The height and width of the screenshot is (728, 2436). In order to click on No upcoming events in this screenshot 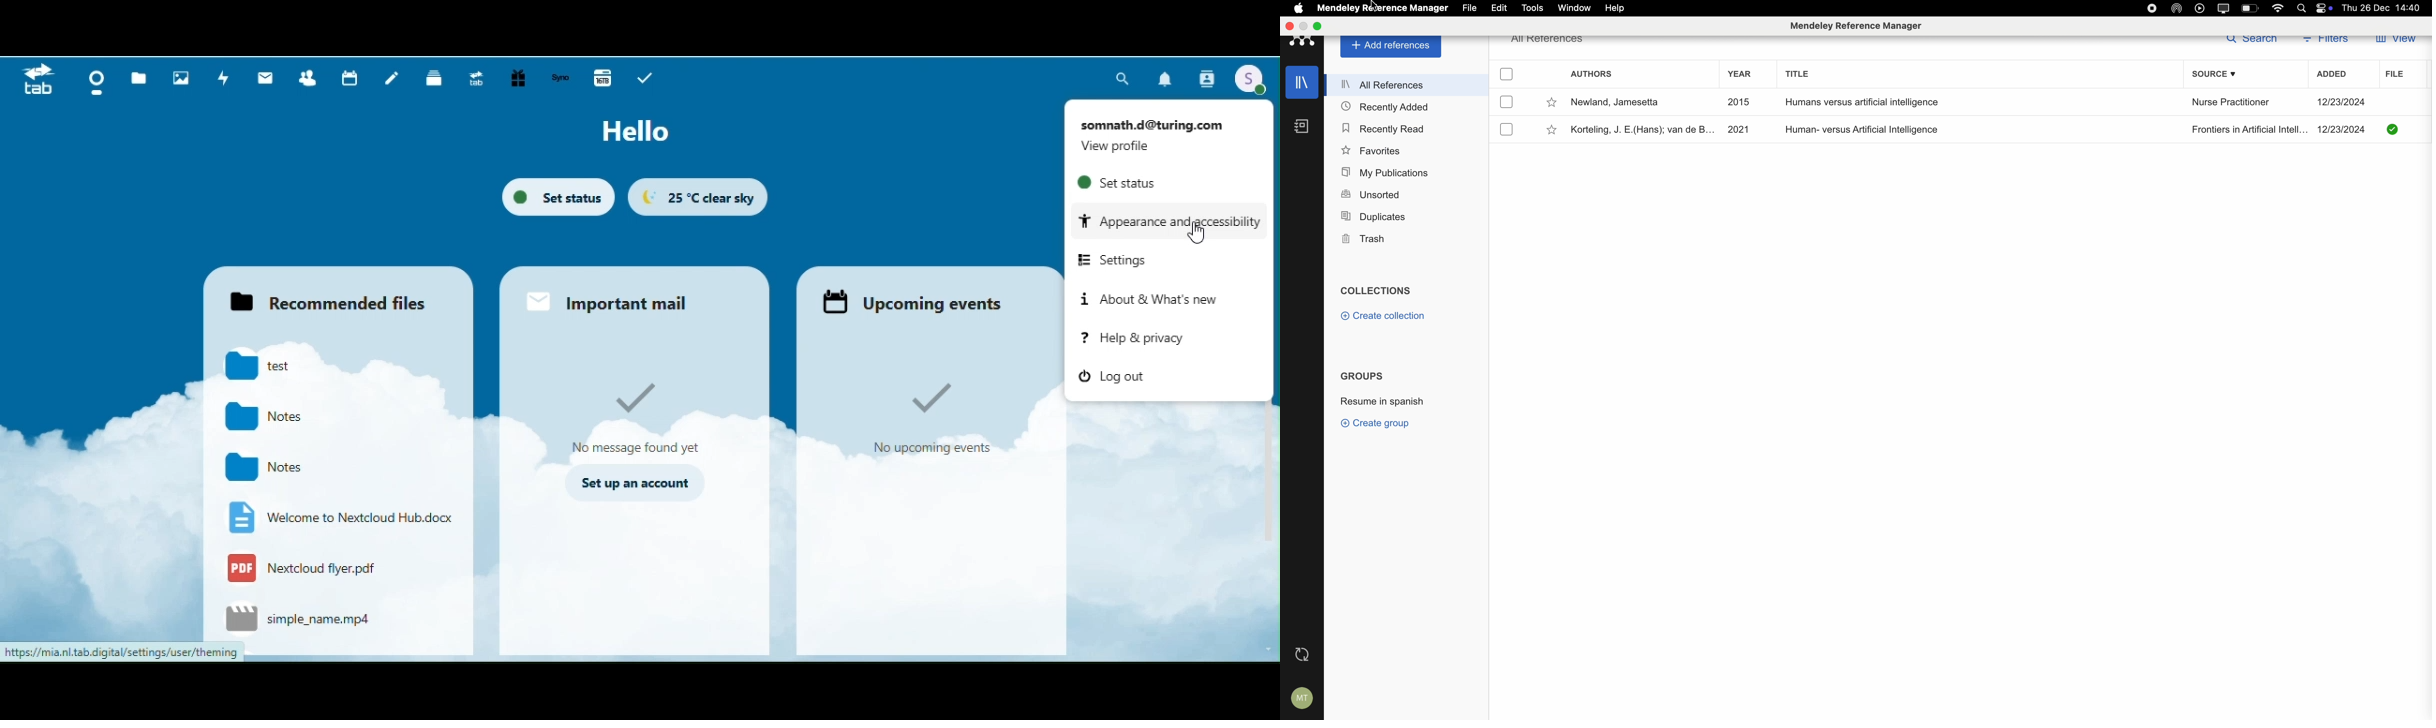, I will do `click(942, 414)`.